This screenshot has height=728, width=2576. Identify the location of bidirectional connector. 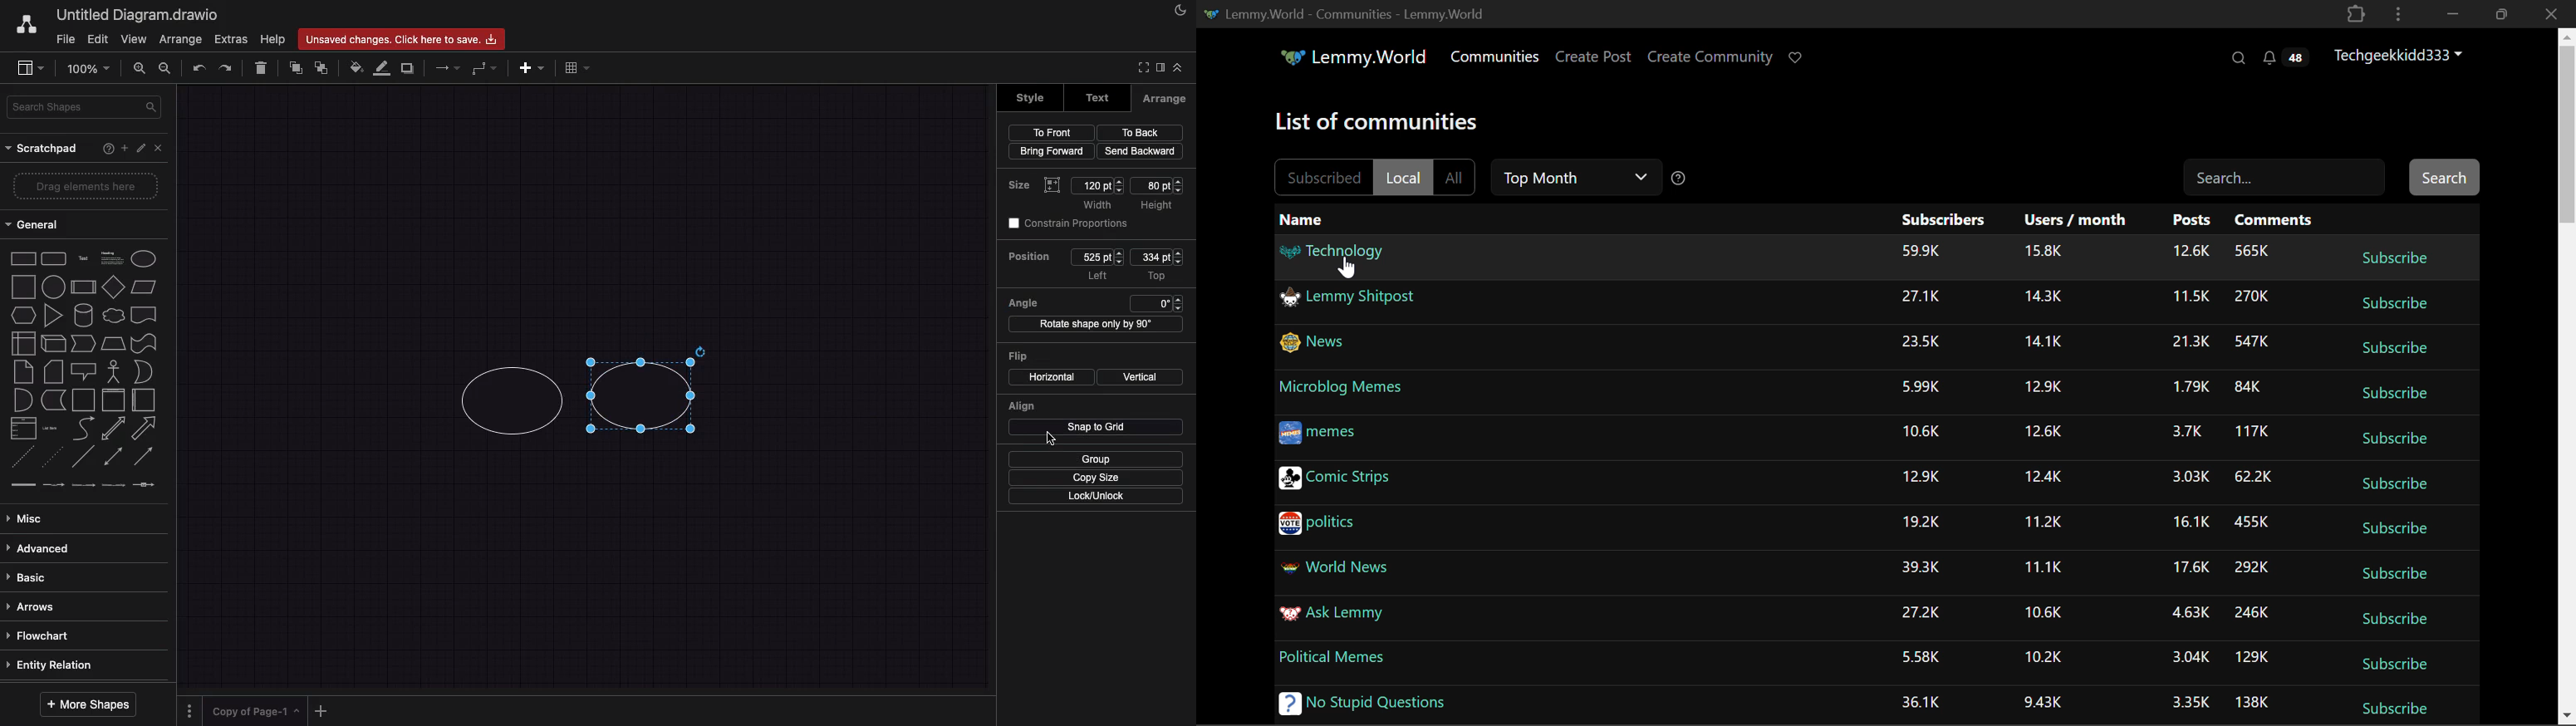
(112, 455).